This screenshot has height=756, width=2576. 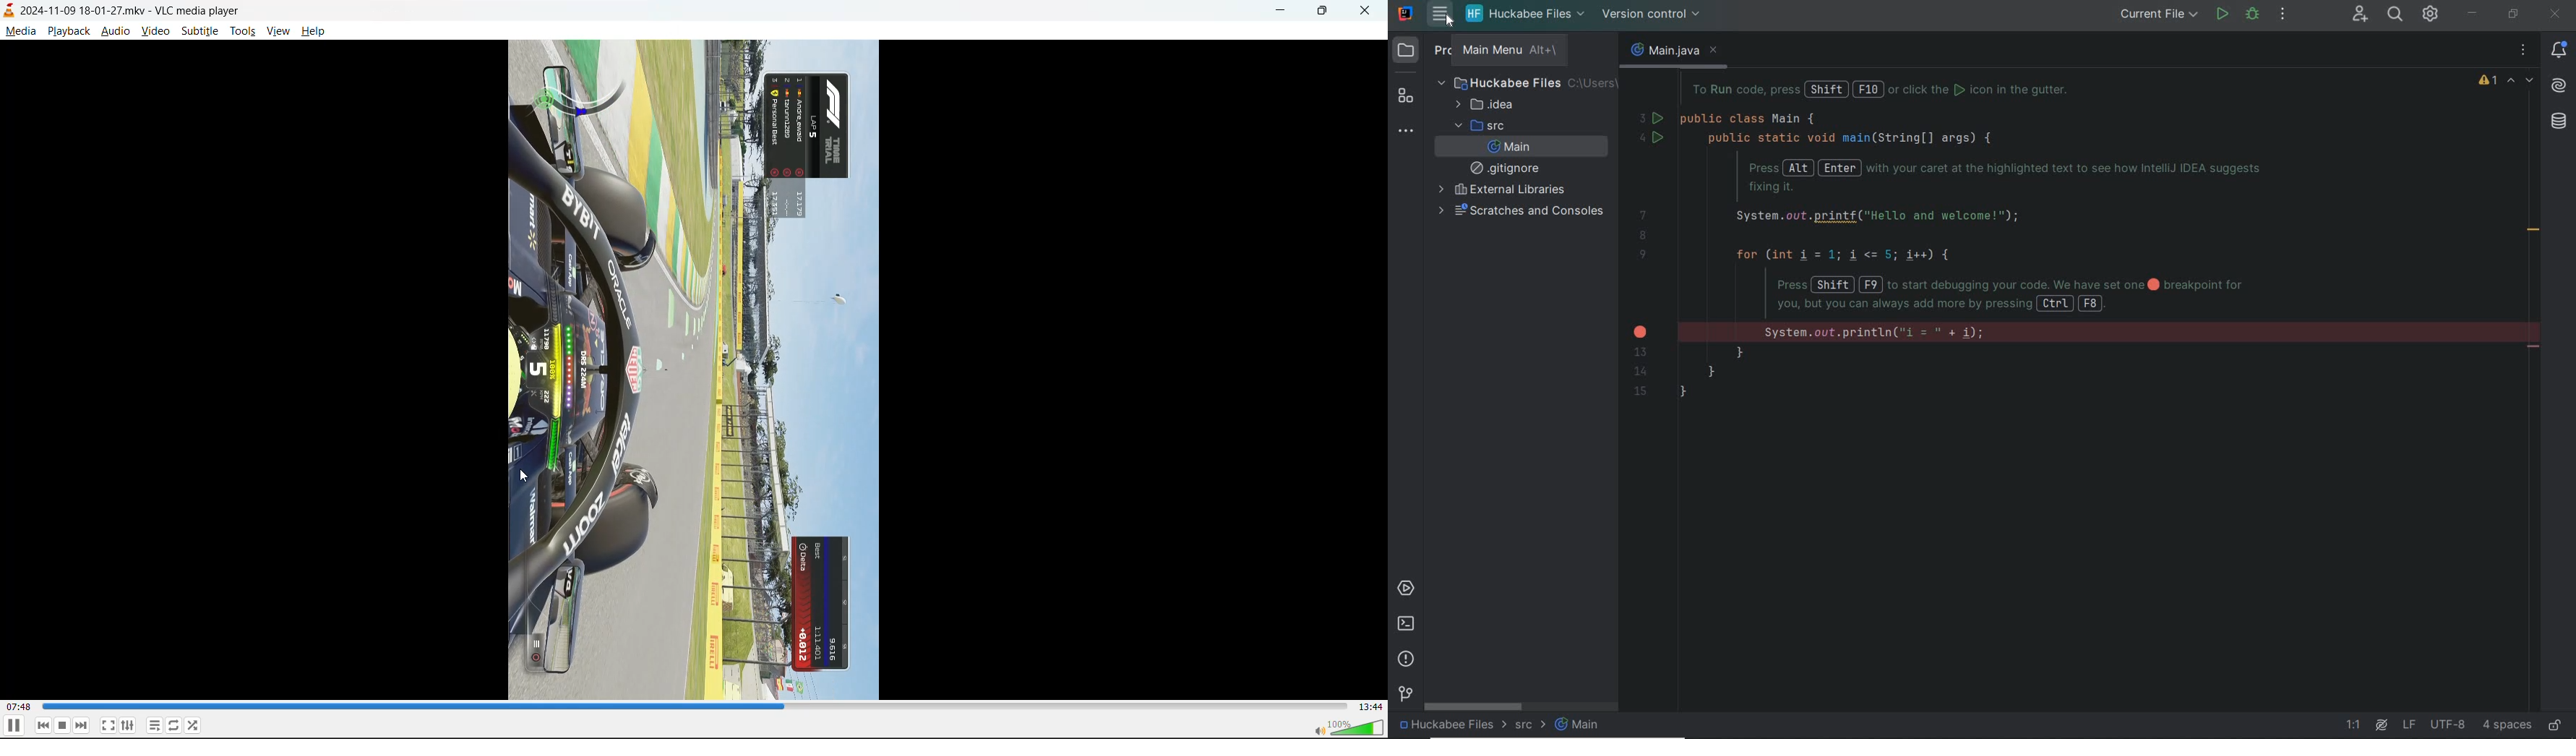 I want to click on run/debug configurations: current file, so click(x=2160, y=16).